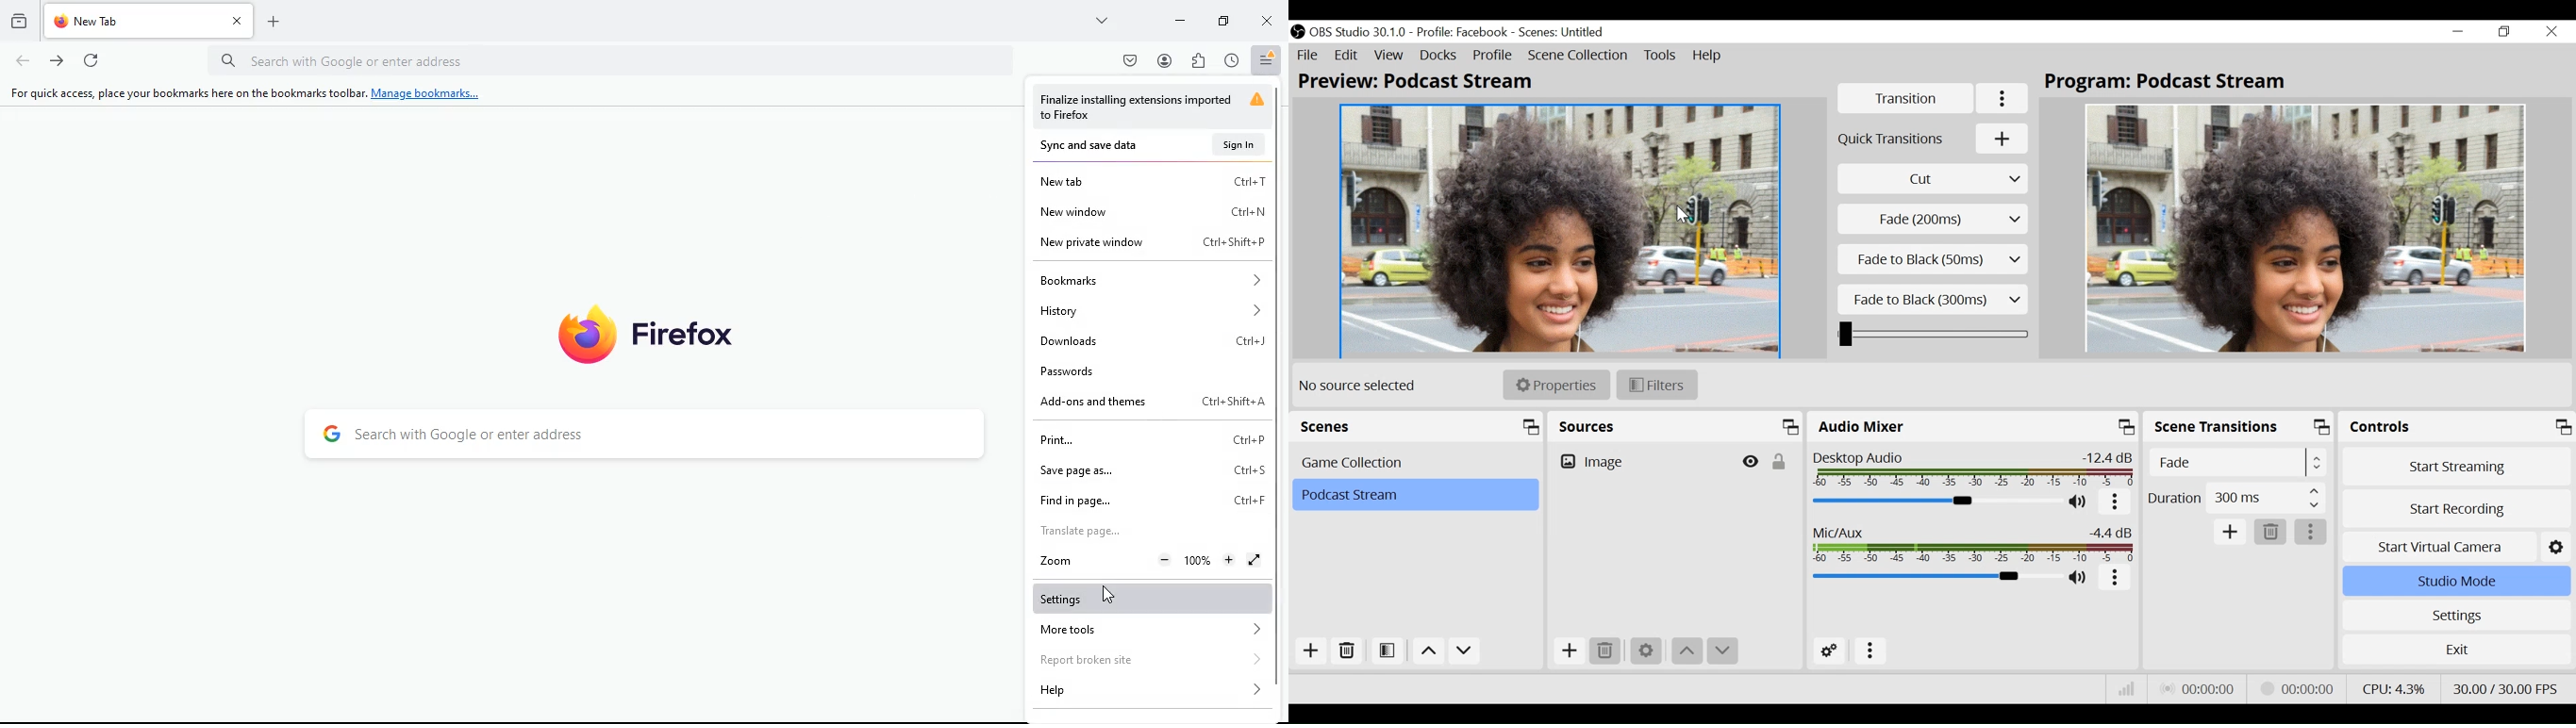 Image resolution: width=2576 pixels, height=728 pixels. What do you see at coordinates (2396, 686) in the screenshot?
I see `CPU Usage` at bounding box center [2396, 686].